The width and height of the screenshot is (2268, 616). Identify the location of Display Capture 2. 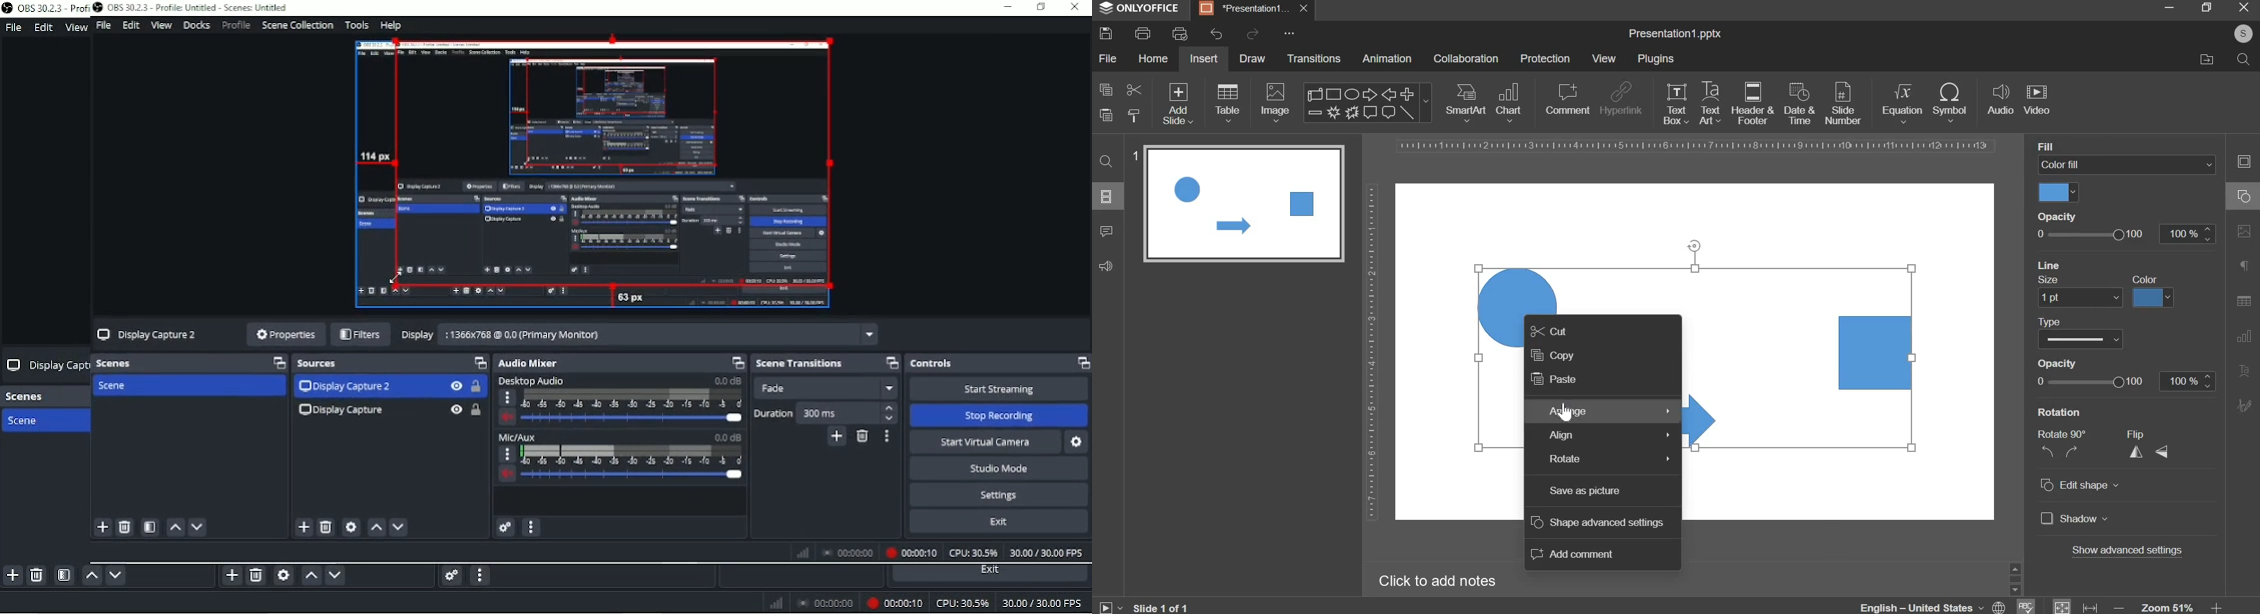
(149, 334).